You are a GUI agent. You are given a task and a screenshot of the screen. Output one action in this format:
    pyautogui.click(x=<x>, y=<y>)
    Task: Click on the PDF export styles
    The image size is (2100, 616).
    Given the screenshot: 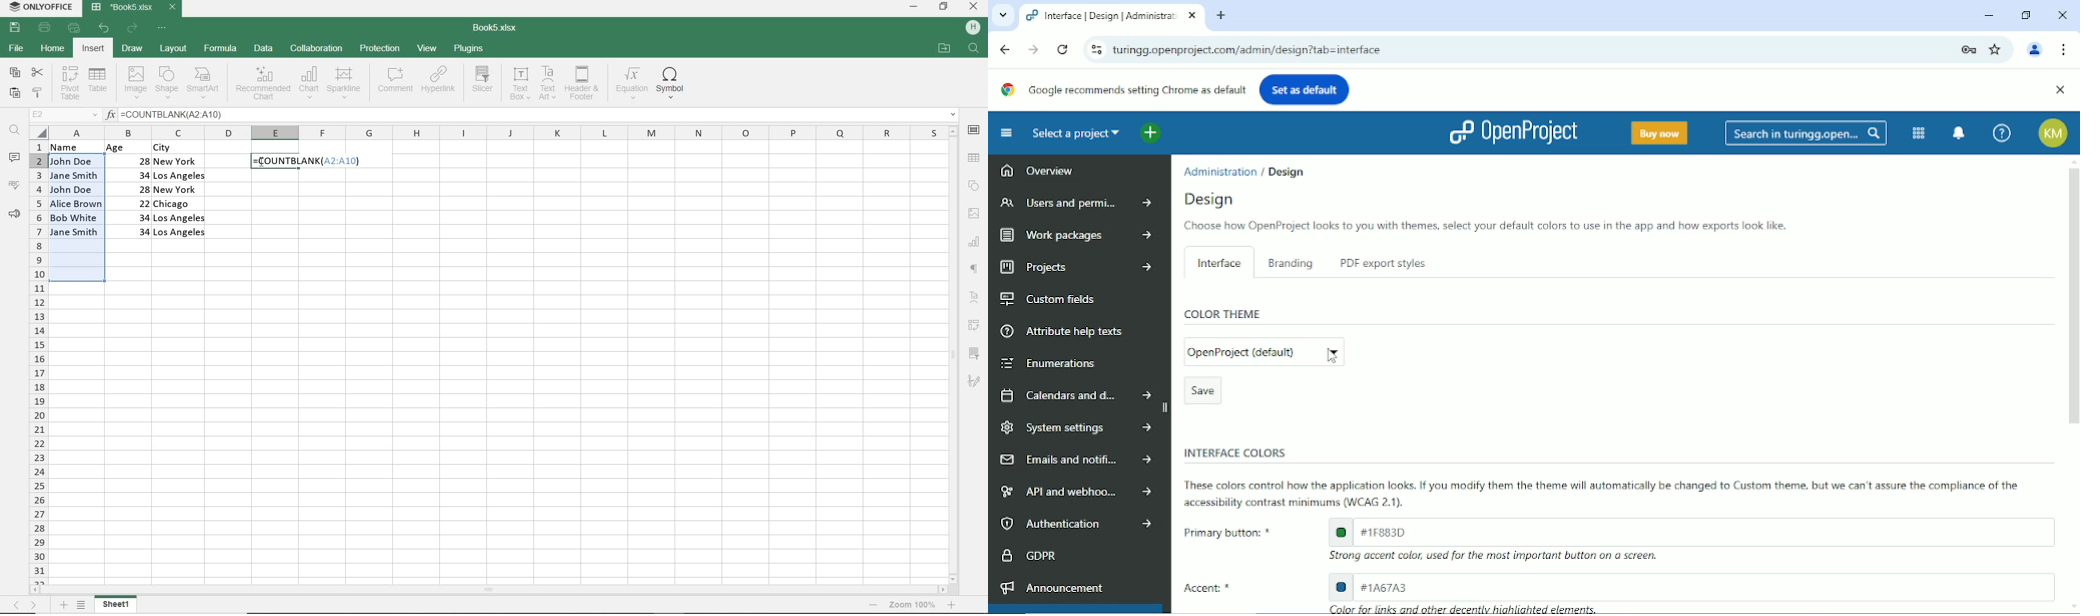 What is the action you would take?
    pyautogui.click(x=1380, y=264)
    